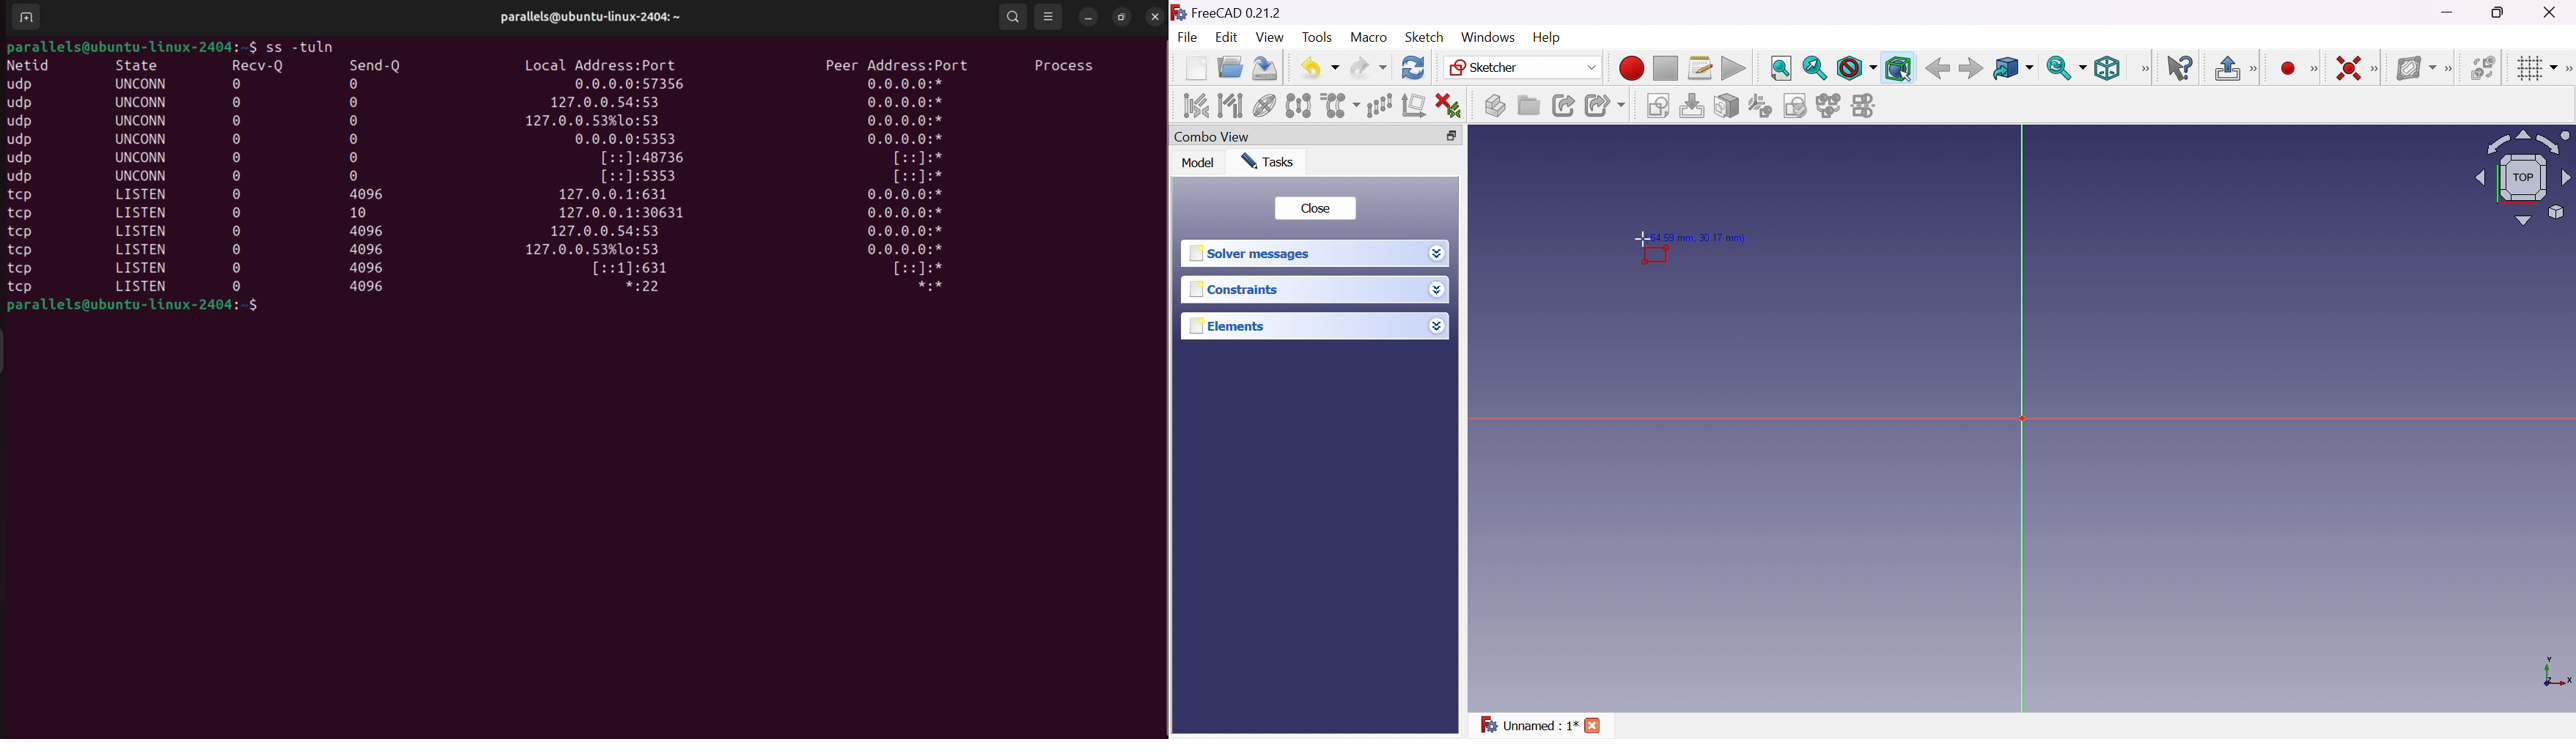 The image size is (2576, 756). What do you see at coordinates (382, 64) in the screenshot?
I see `send Q` at bounding box center [382, 64].